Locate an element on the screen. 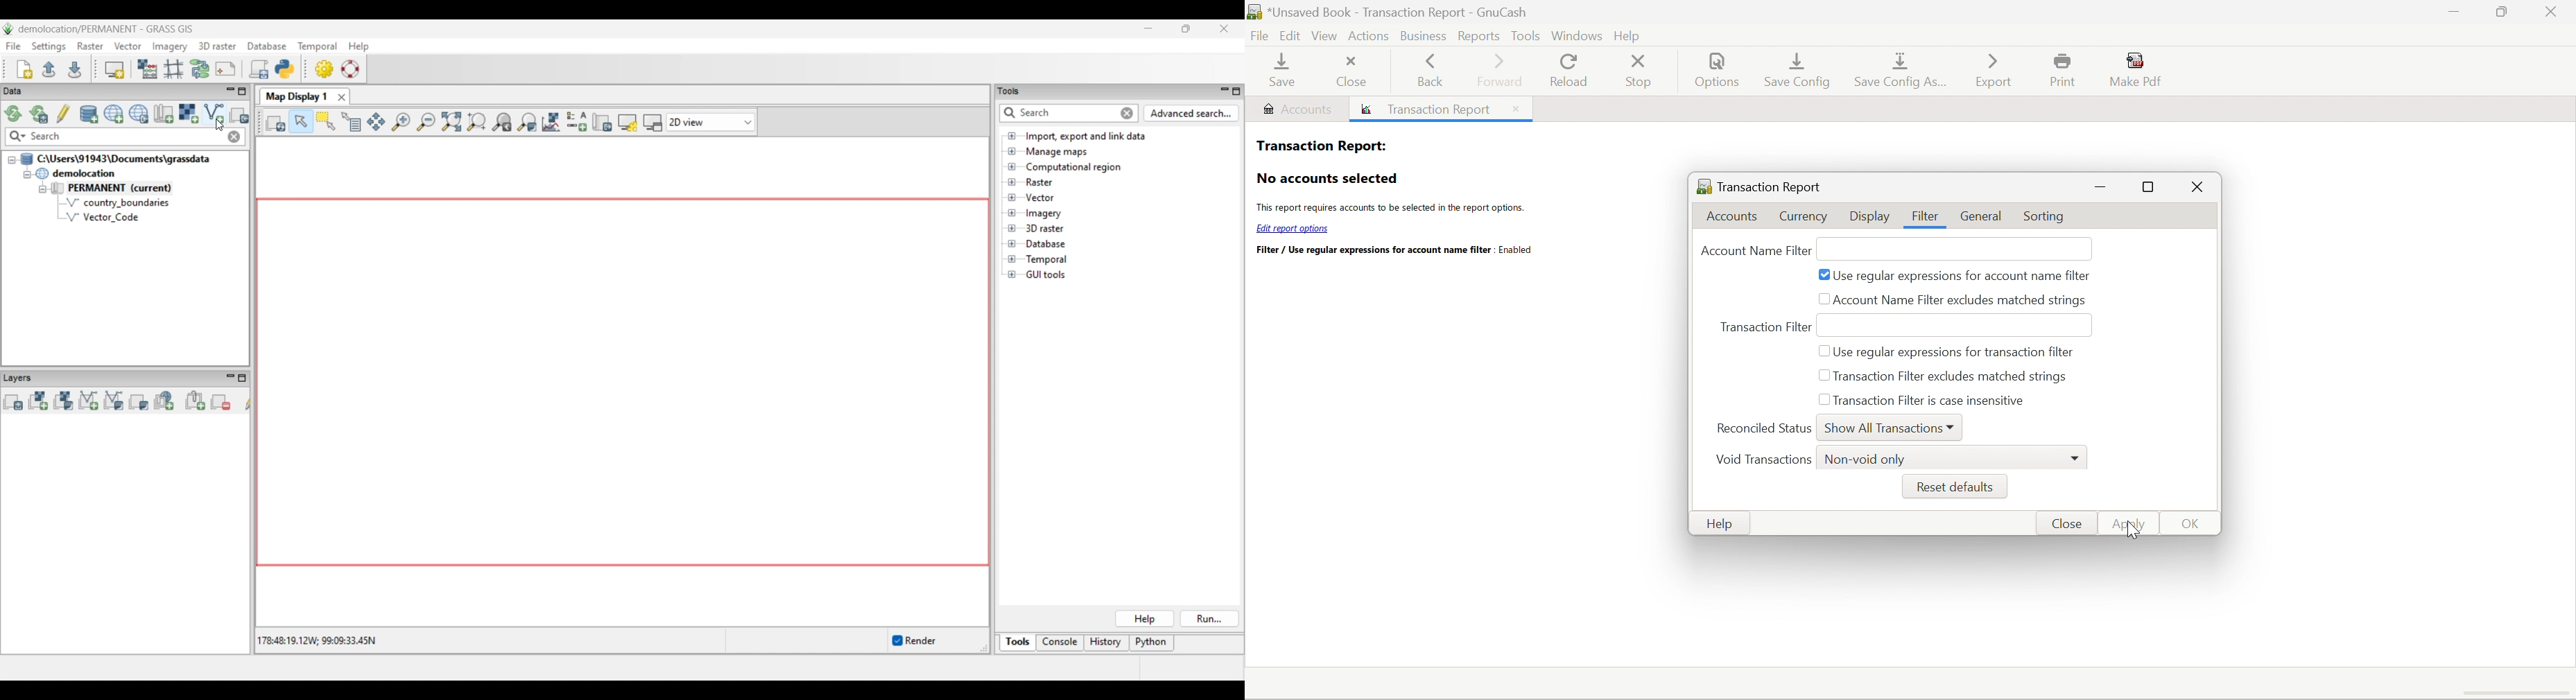 This screenshot has width=2576, height=700. Restore Down is located at coordinates (2500, 12).